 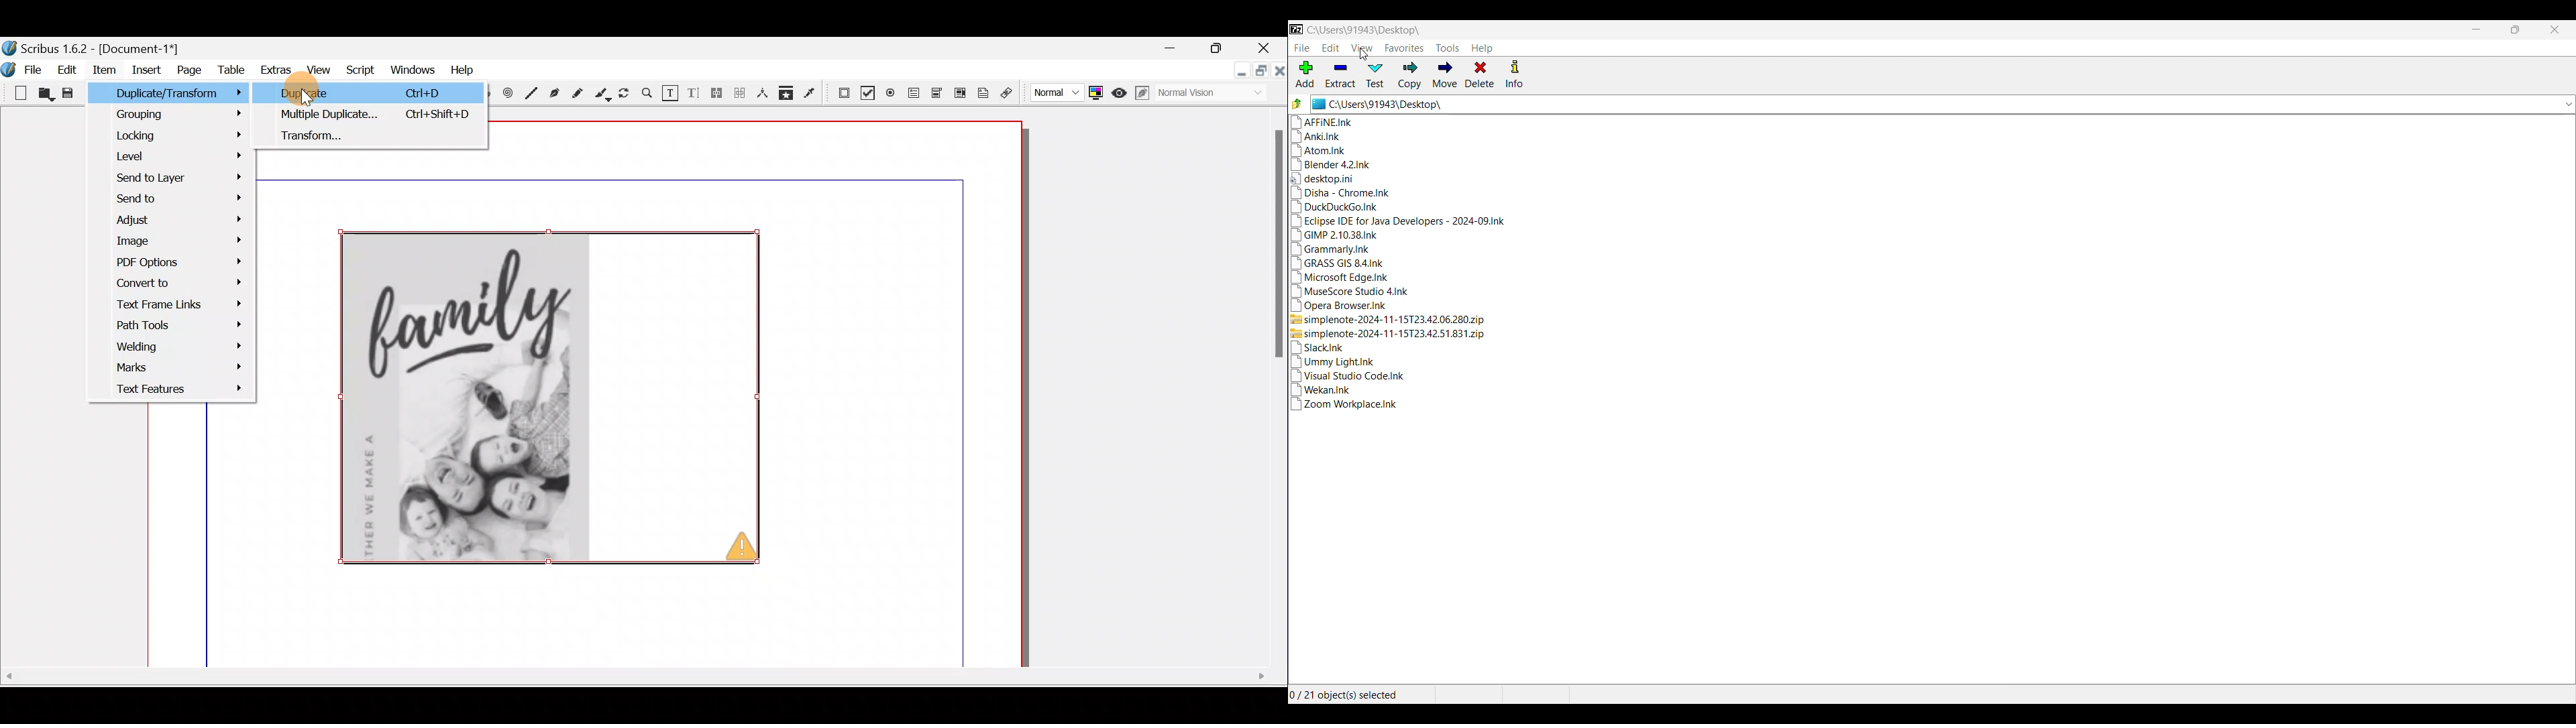 What do you see at coordinates (68, 94) in the screenshot?
I see `Save` at bounding box center [68, 94].